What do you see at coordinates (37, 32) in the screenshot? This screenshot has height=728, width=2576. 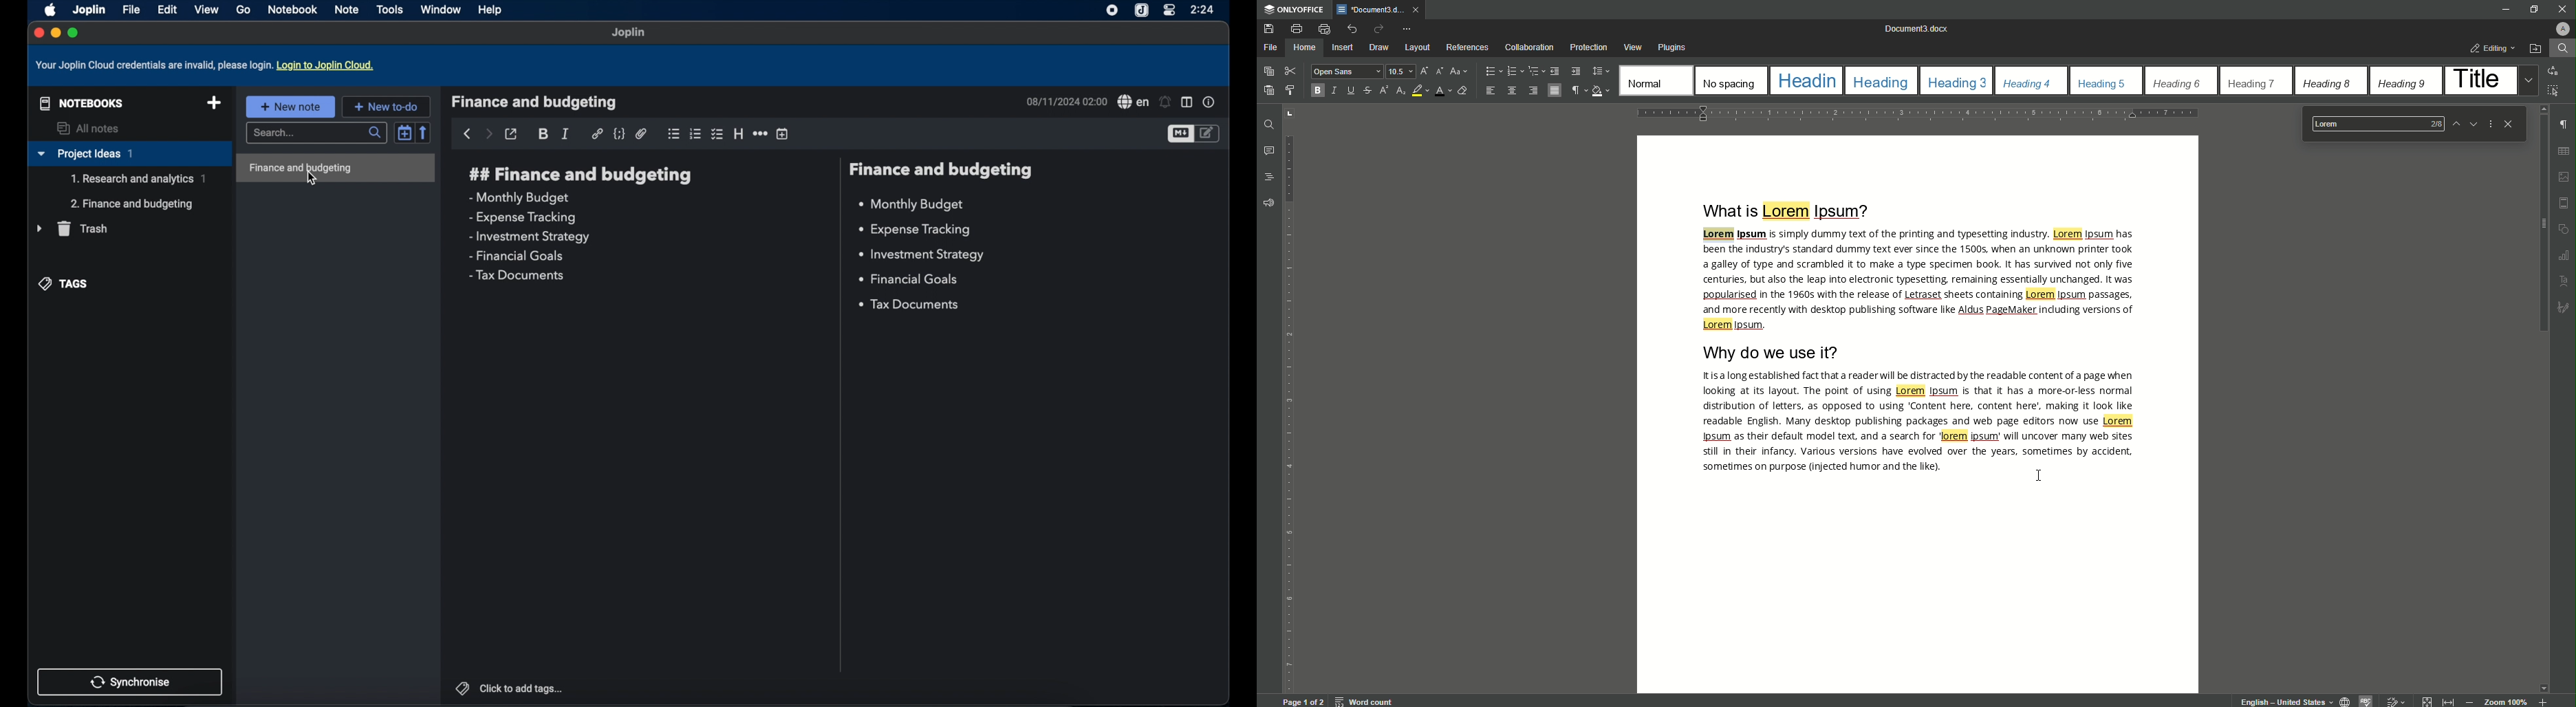 I see `close` at bounding box center [37, 32].